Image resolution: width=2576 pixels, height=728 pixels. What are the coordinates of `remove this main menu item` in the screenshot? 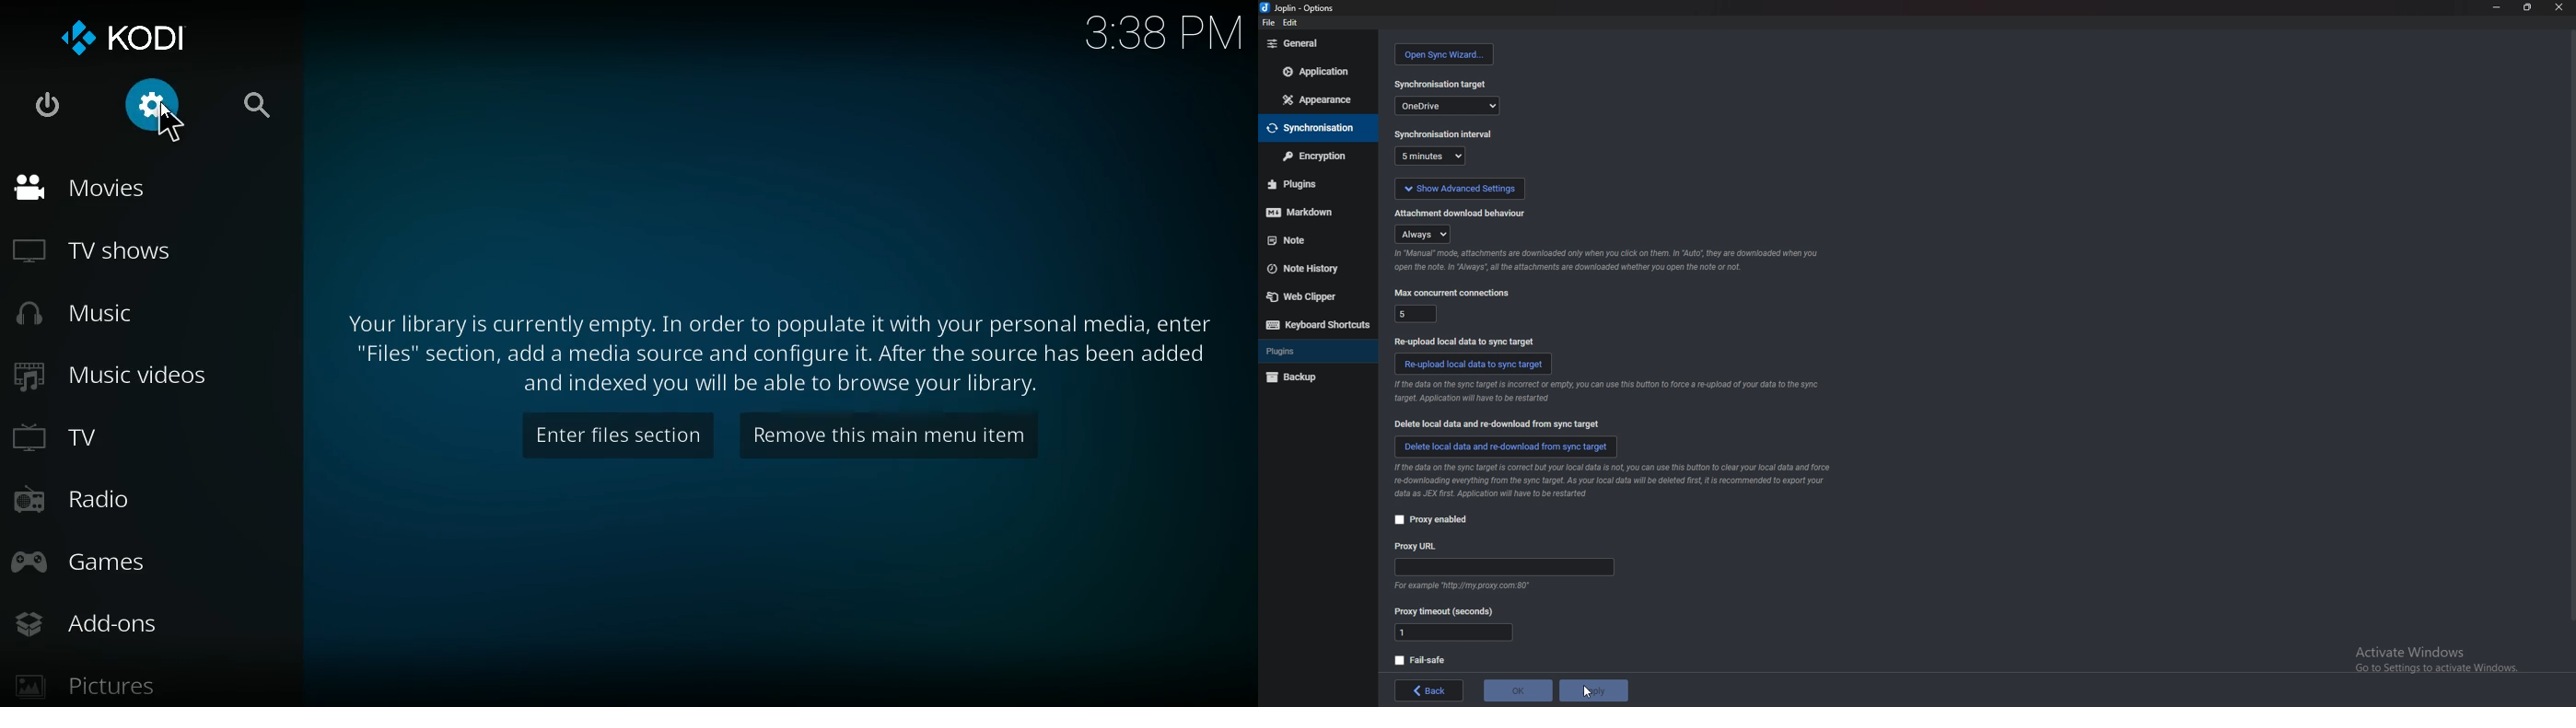 It's located at (904, 439).